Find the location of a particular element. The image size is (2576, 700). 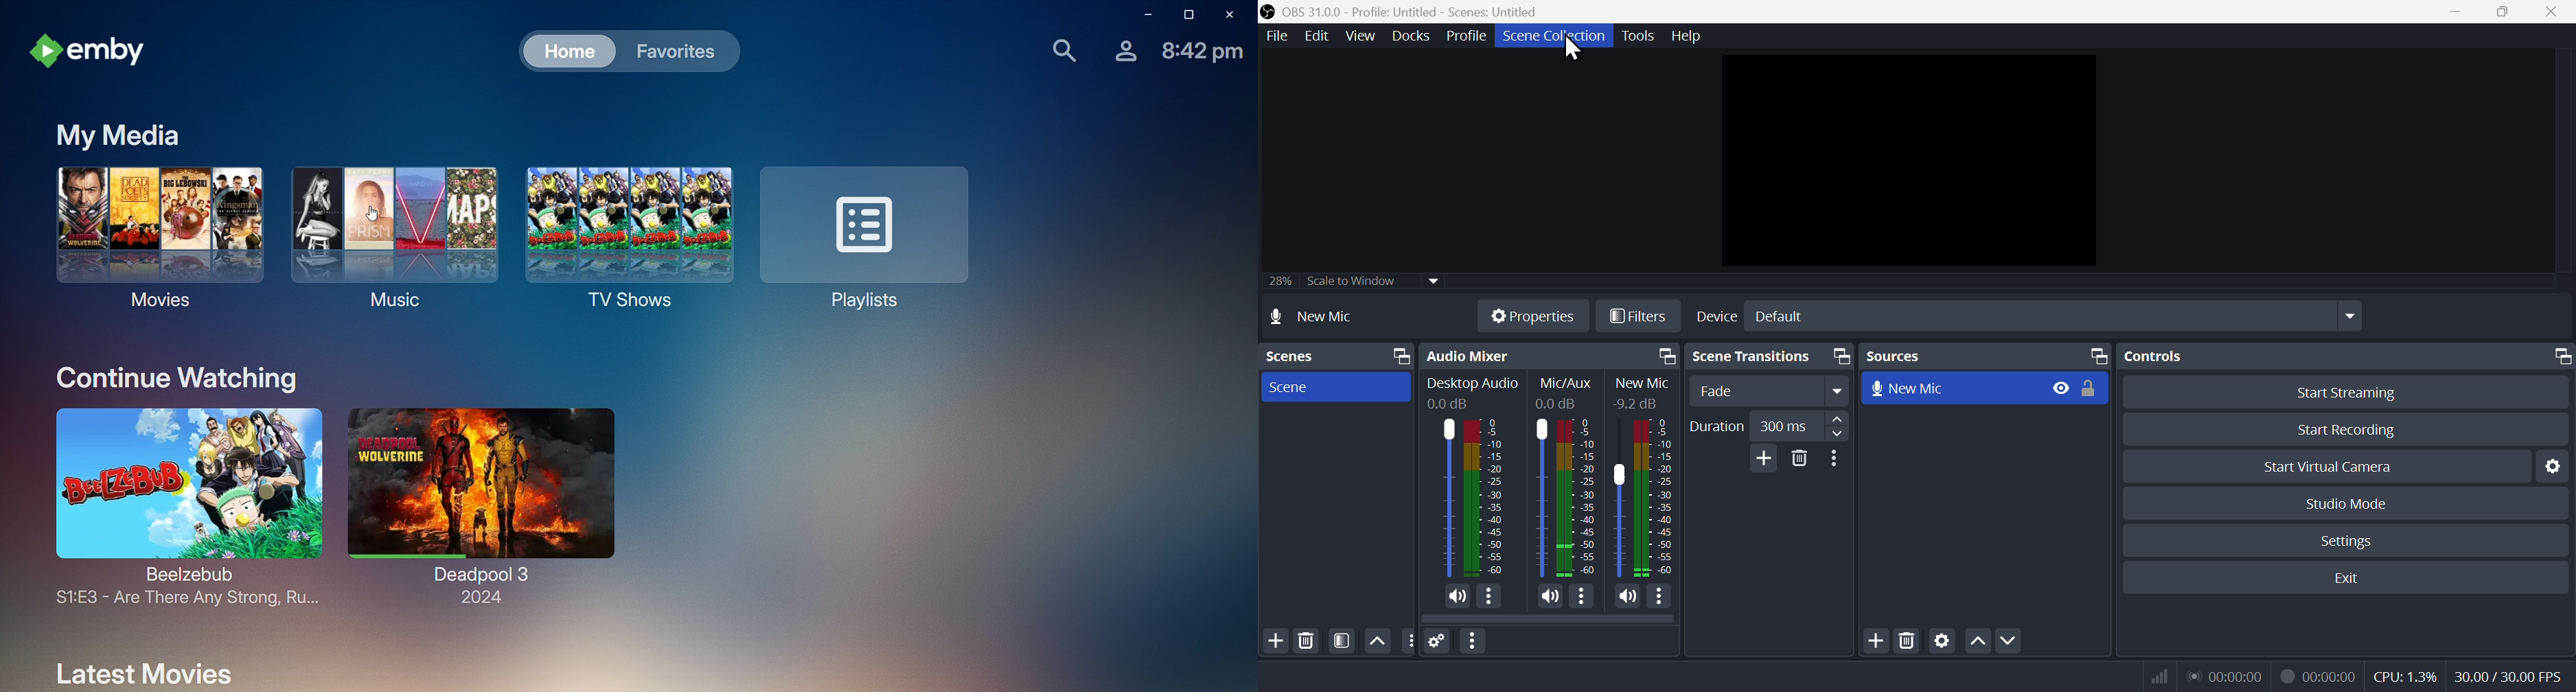

Bitrate is located at coordinates (2158, 676).